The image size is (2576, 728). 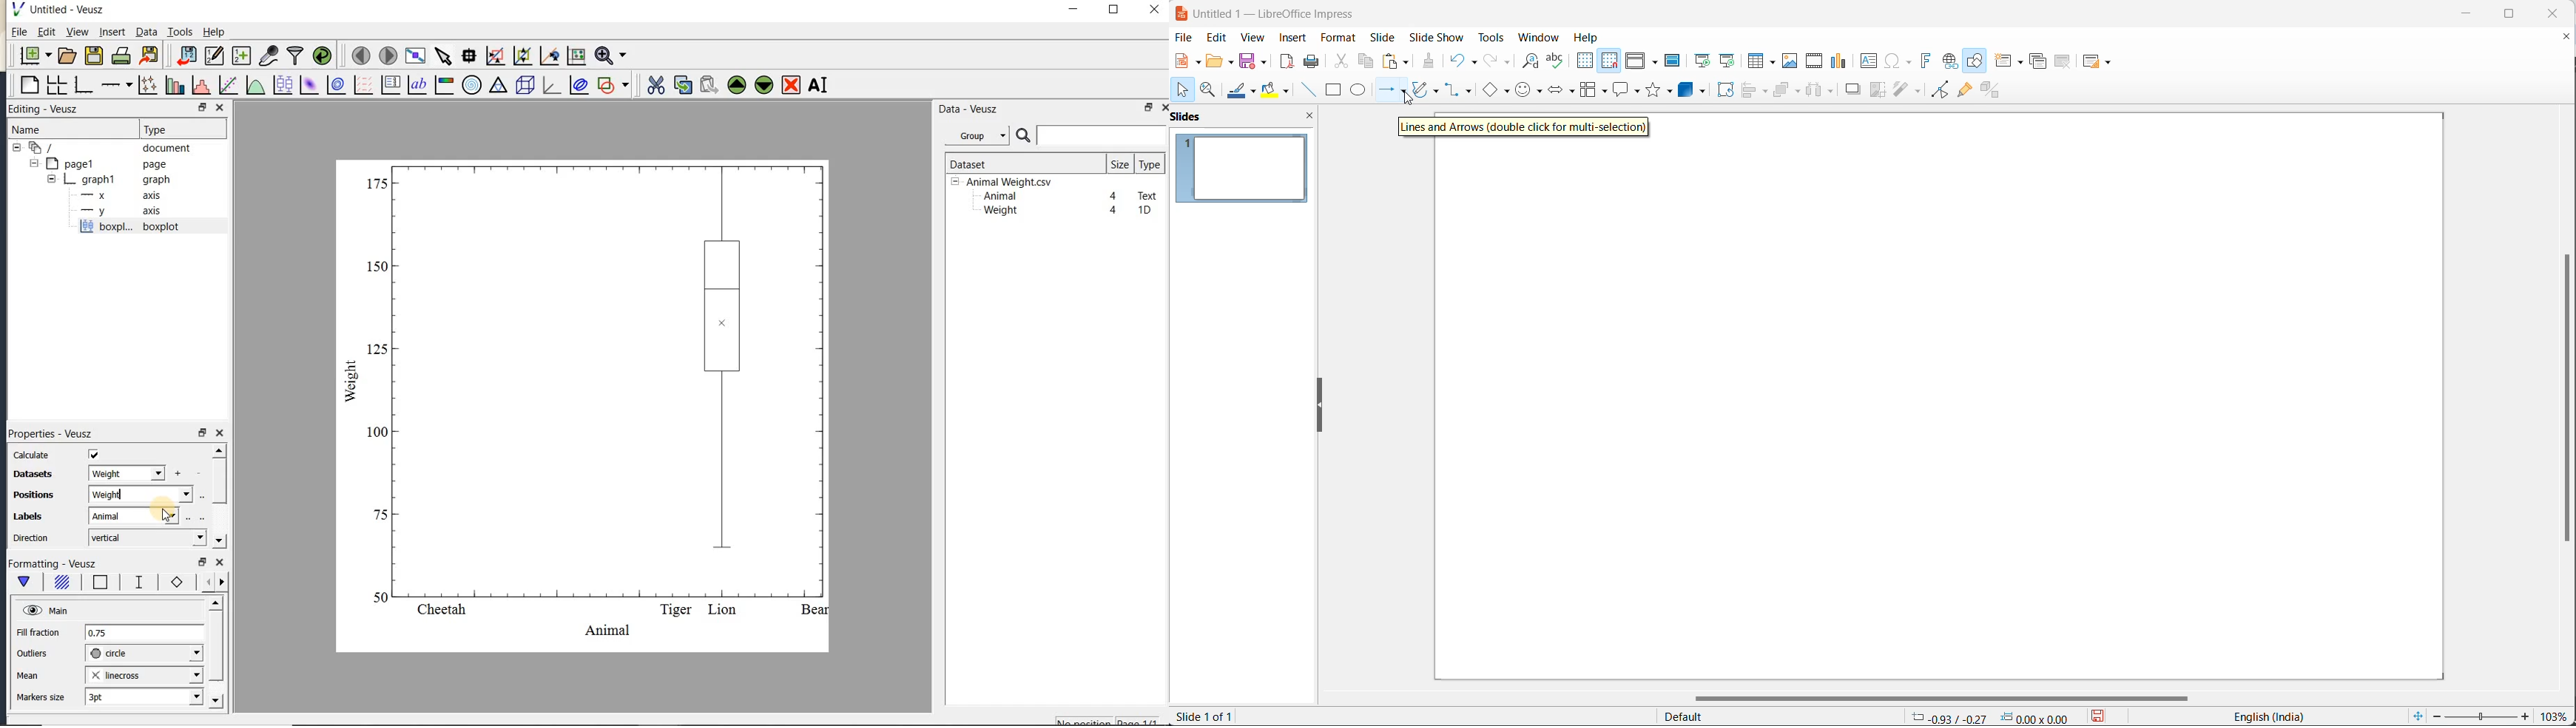 I want to click on filters, so click(x=1906, y=91).